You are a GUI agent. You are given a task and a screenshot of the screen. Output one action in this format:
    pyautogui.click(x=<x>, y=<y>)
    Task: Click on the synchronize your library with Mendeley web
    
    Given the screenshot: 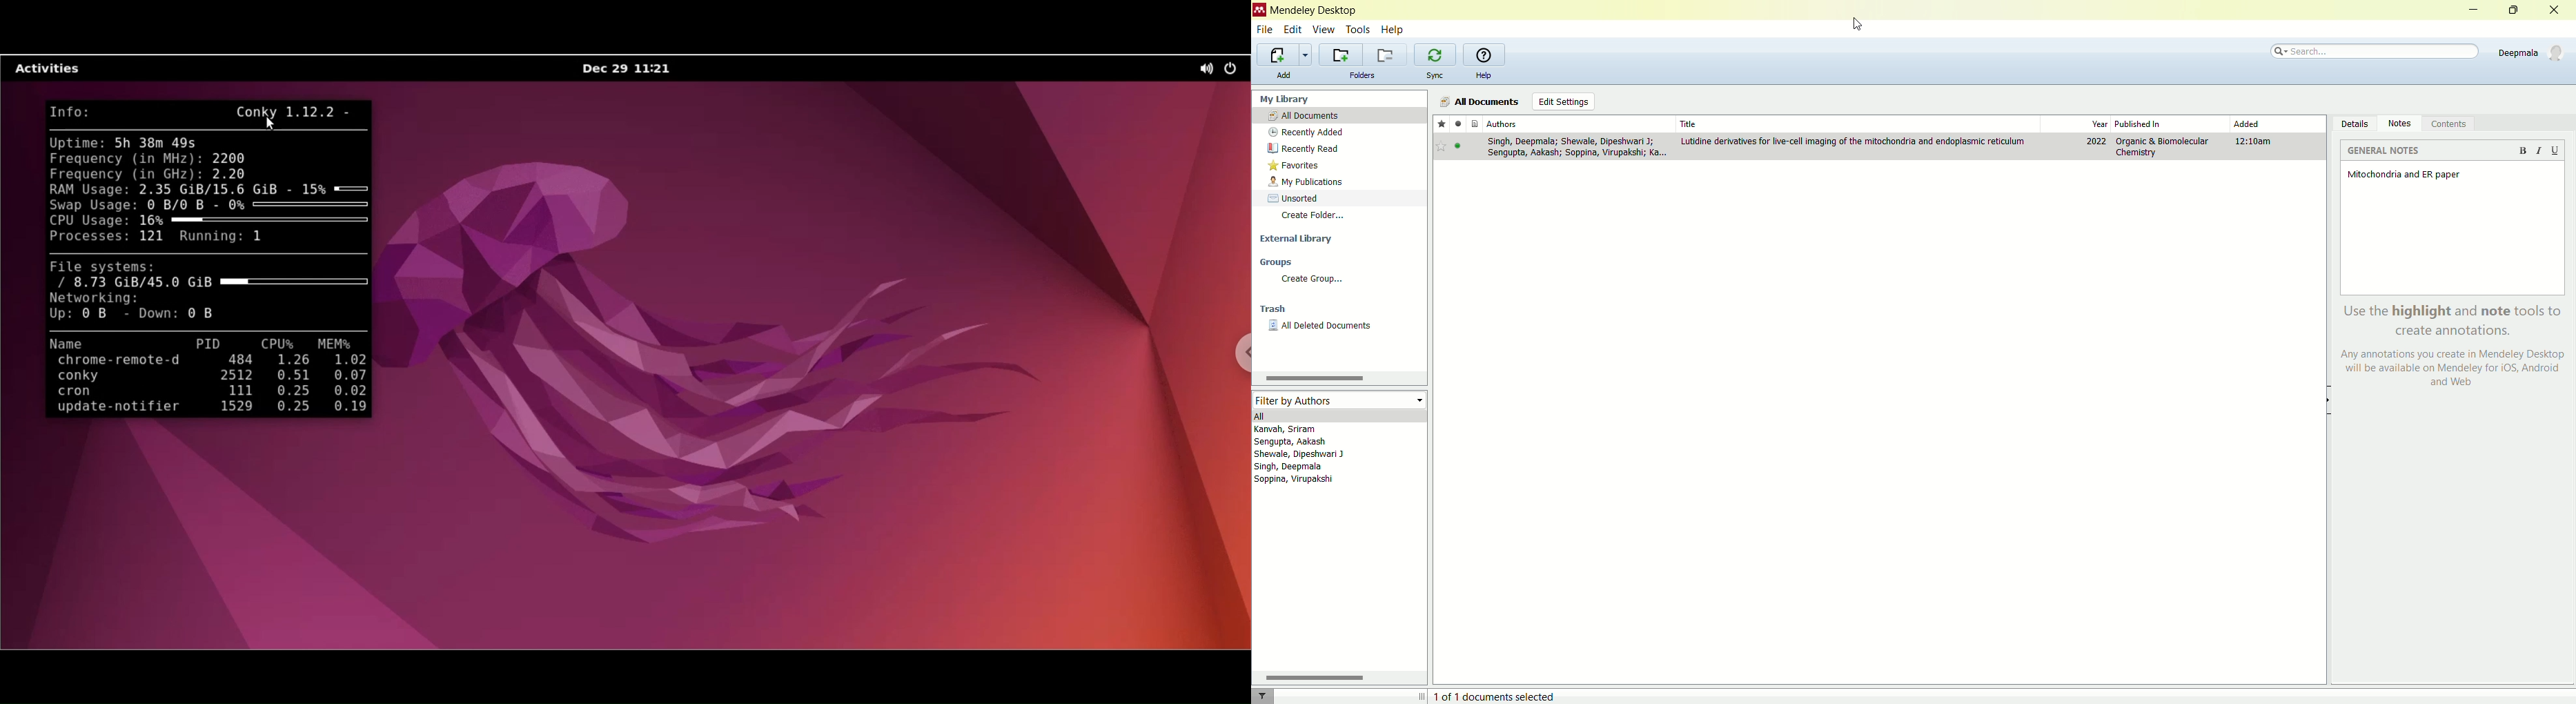 What is the action you would take?
    pyautogui.click(x=1437, y=55)
    